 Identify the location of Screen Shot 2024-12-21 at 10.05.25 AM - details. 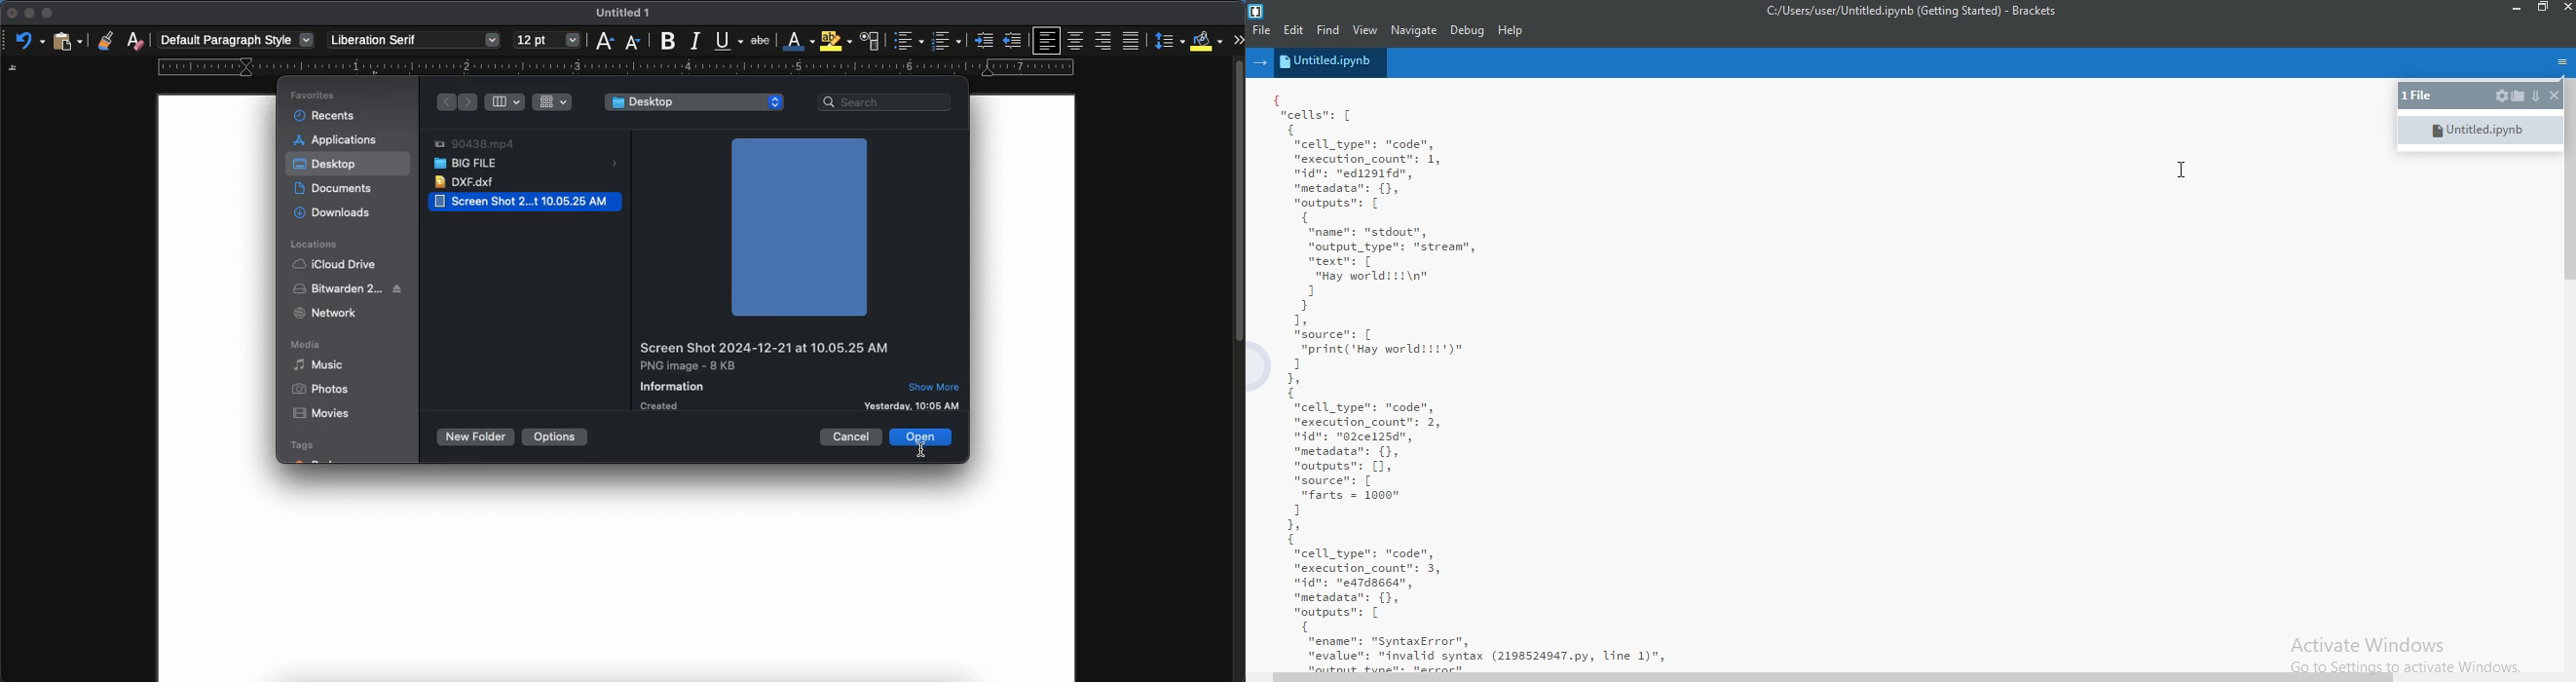
(768, 376).